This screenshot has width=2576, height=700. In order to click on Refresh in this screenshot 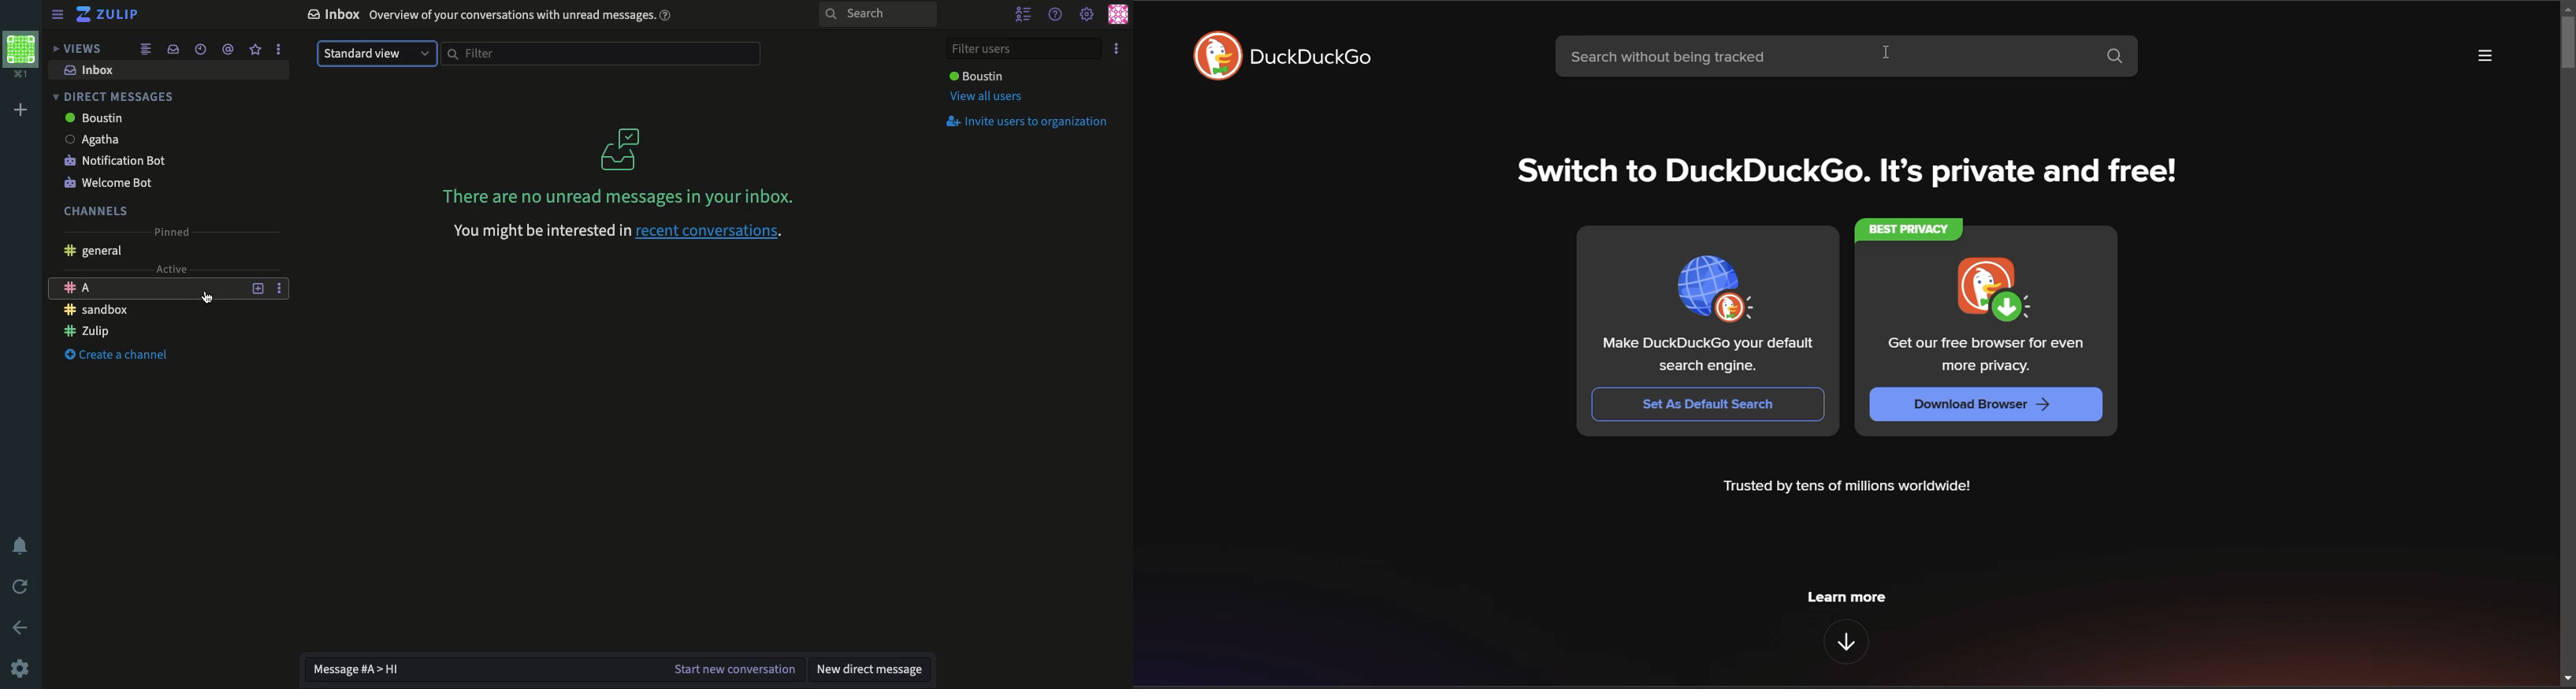, I will do `click(21, 585)`.